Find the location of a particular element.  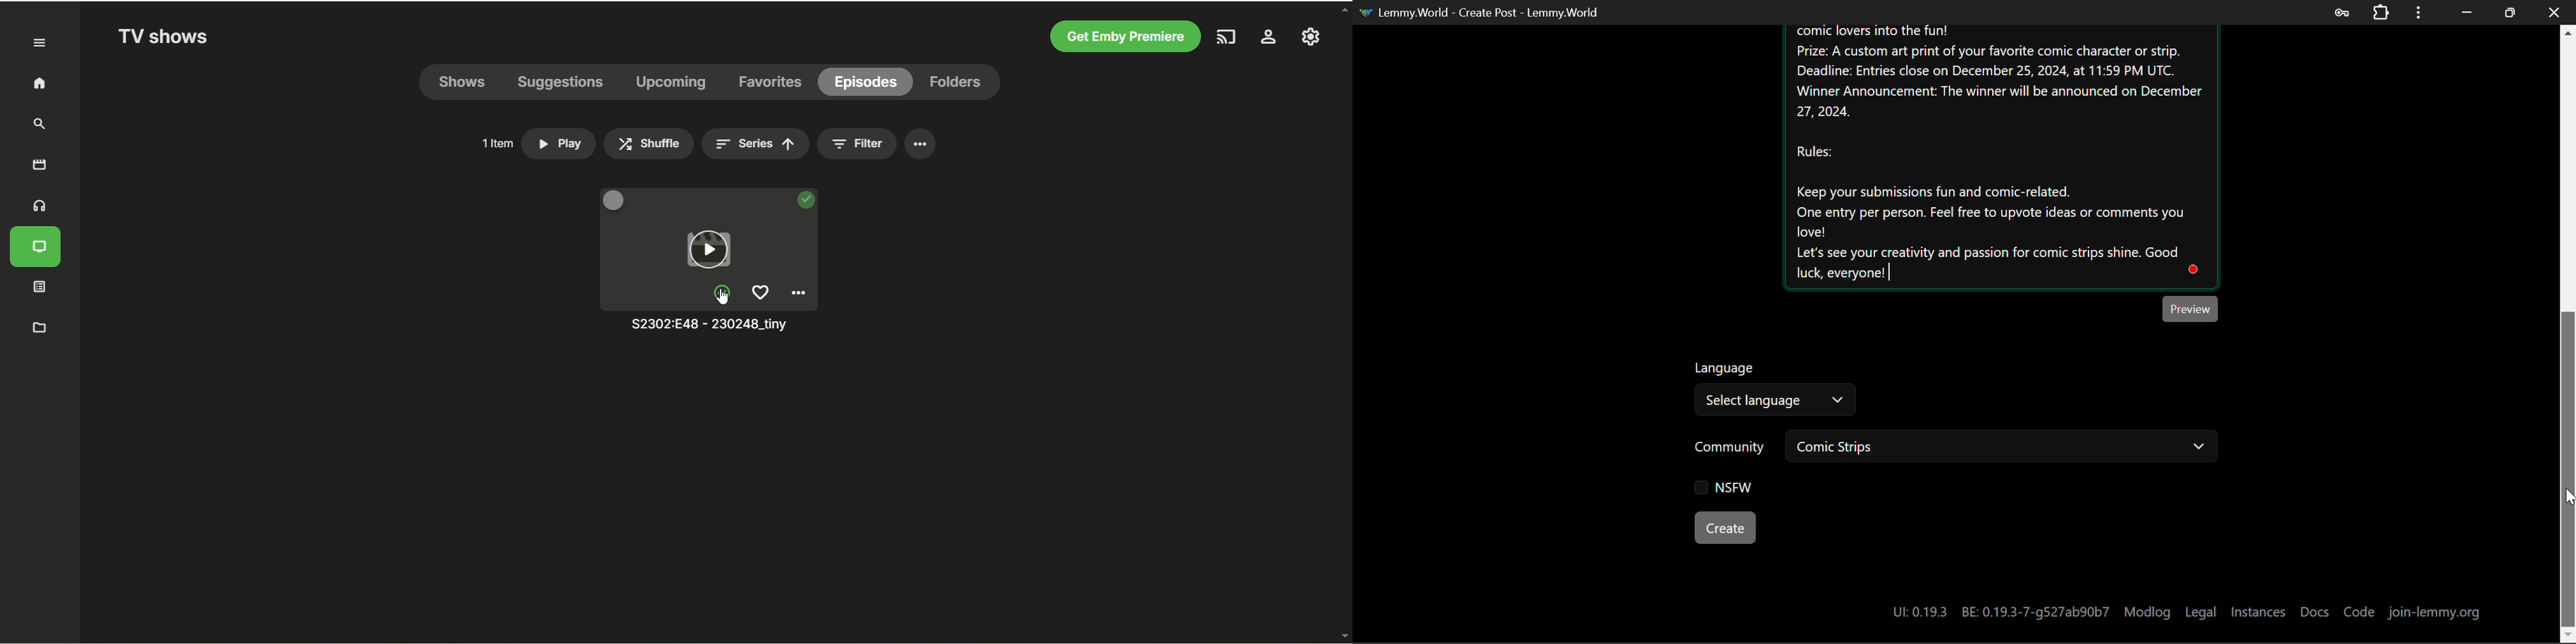

Code is located at coordinates (2362, 613).